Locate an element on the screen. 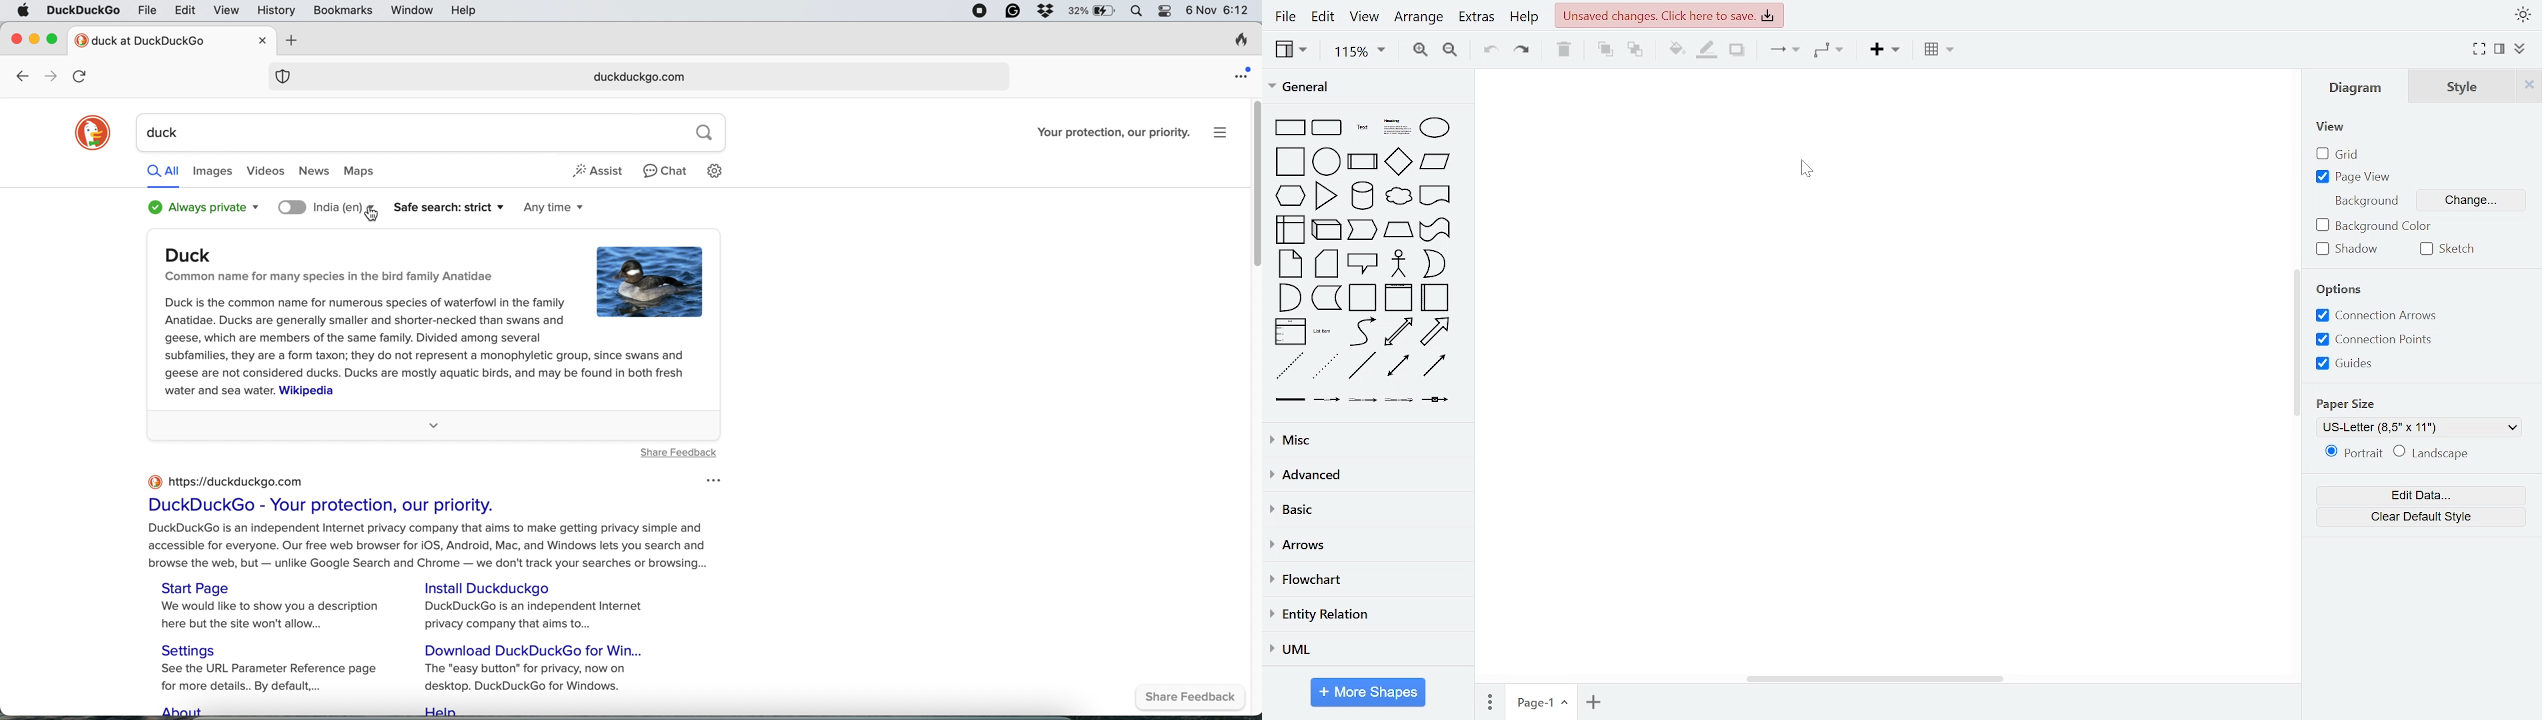  appearence is located at coordinates (2523, 16).